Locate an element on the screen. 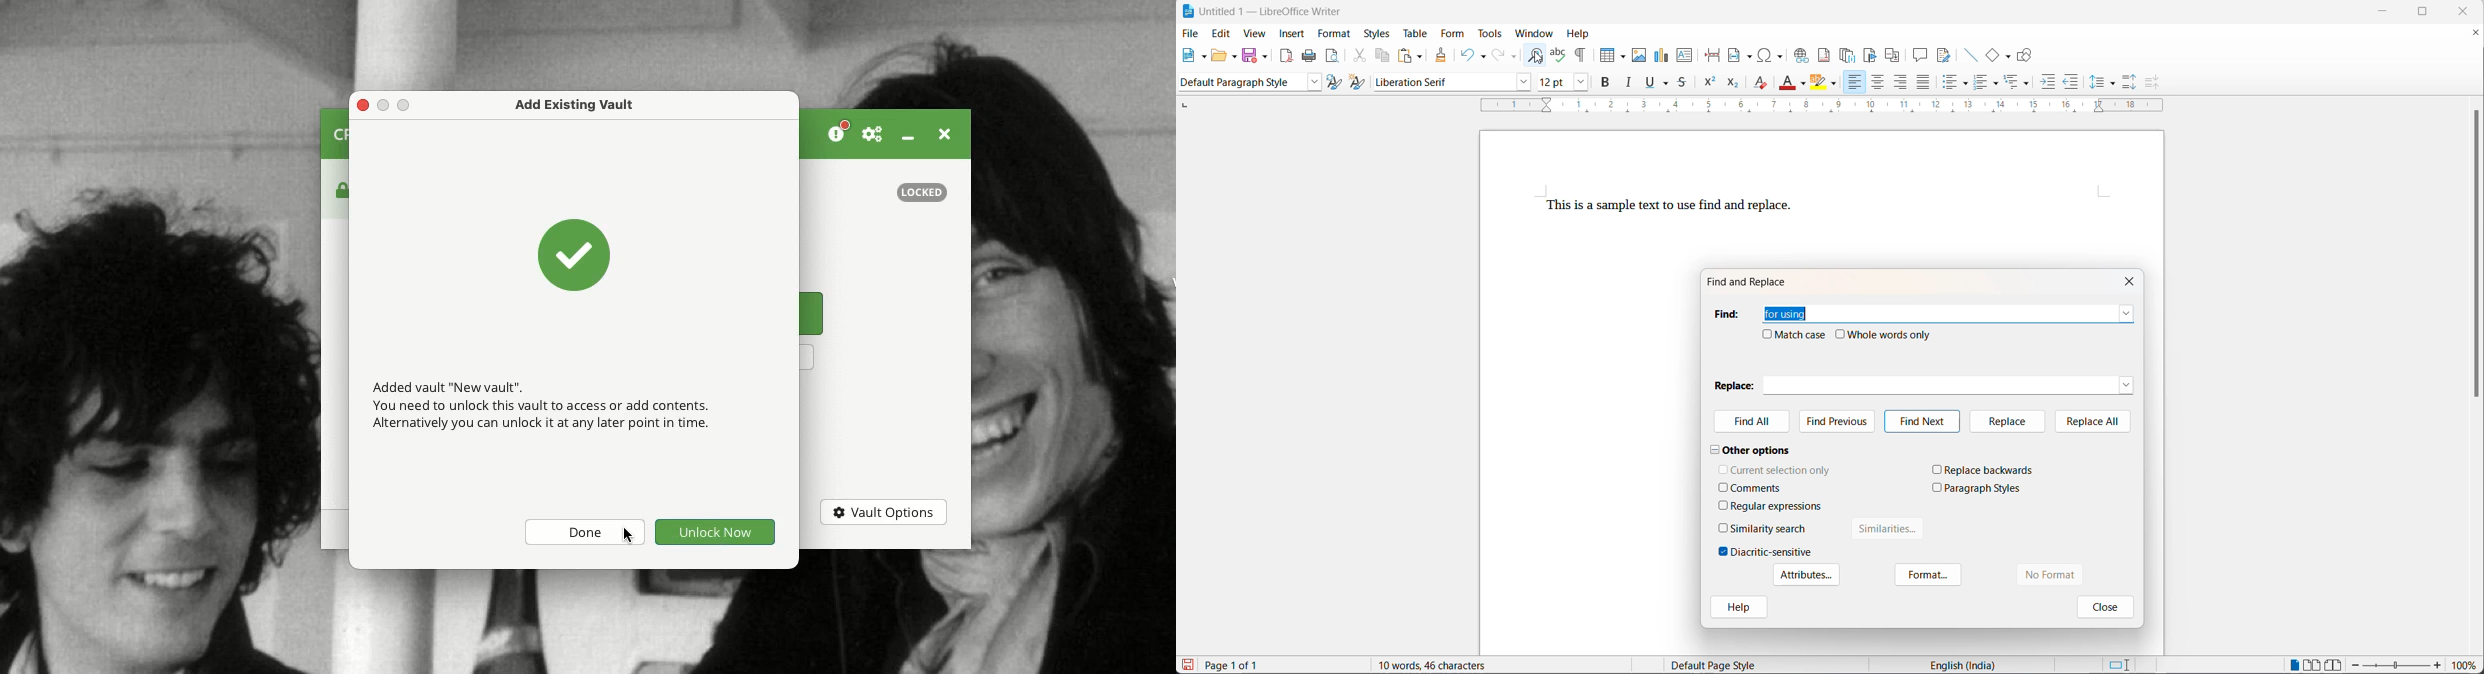 The image size is (2492, 700). scaling is located at coordinates (1832, 107).